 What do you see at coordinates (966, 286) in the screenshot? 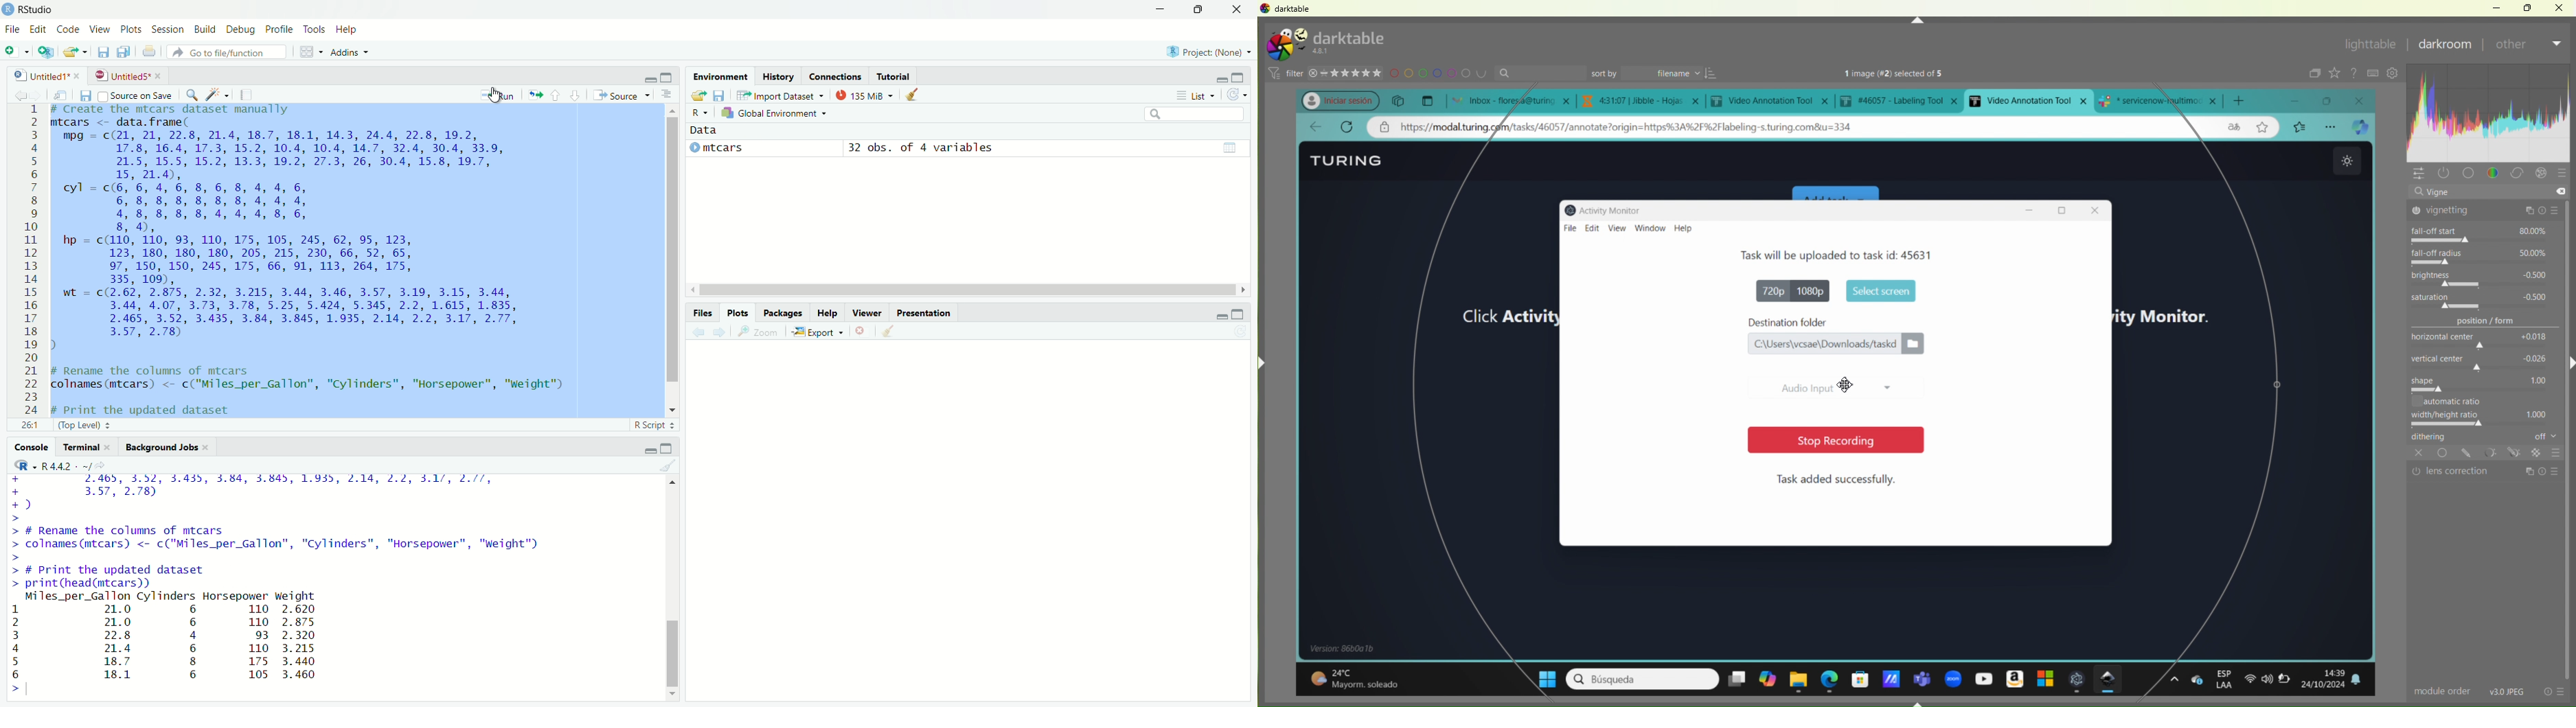
I see `scroll bar` at bounding box center [966, 286].